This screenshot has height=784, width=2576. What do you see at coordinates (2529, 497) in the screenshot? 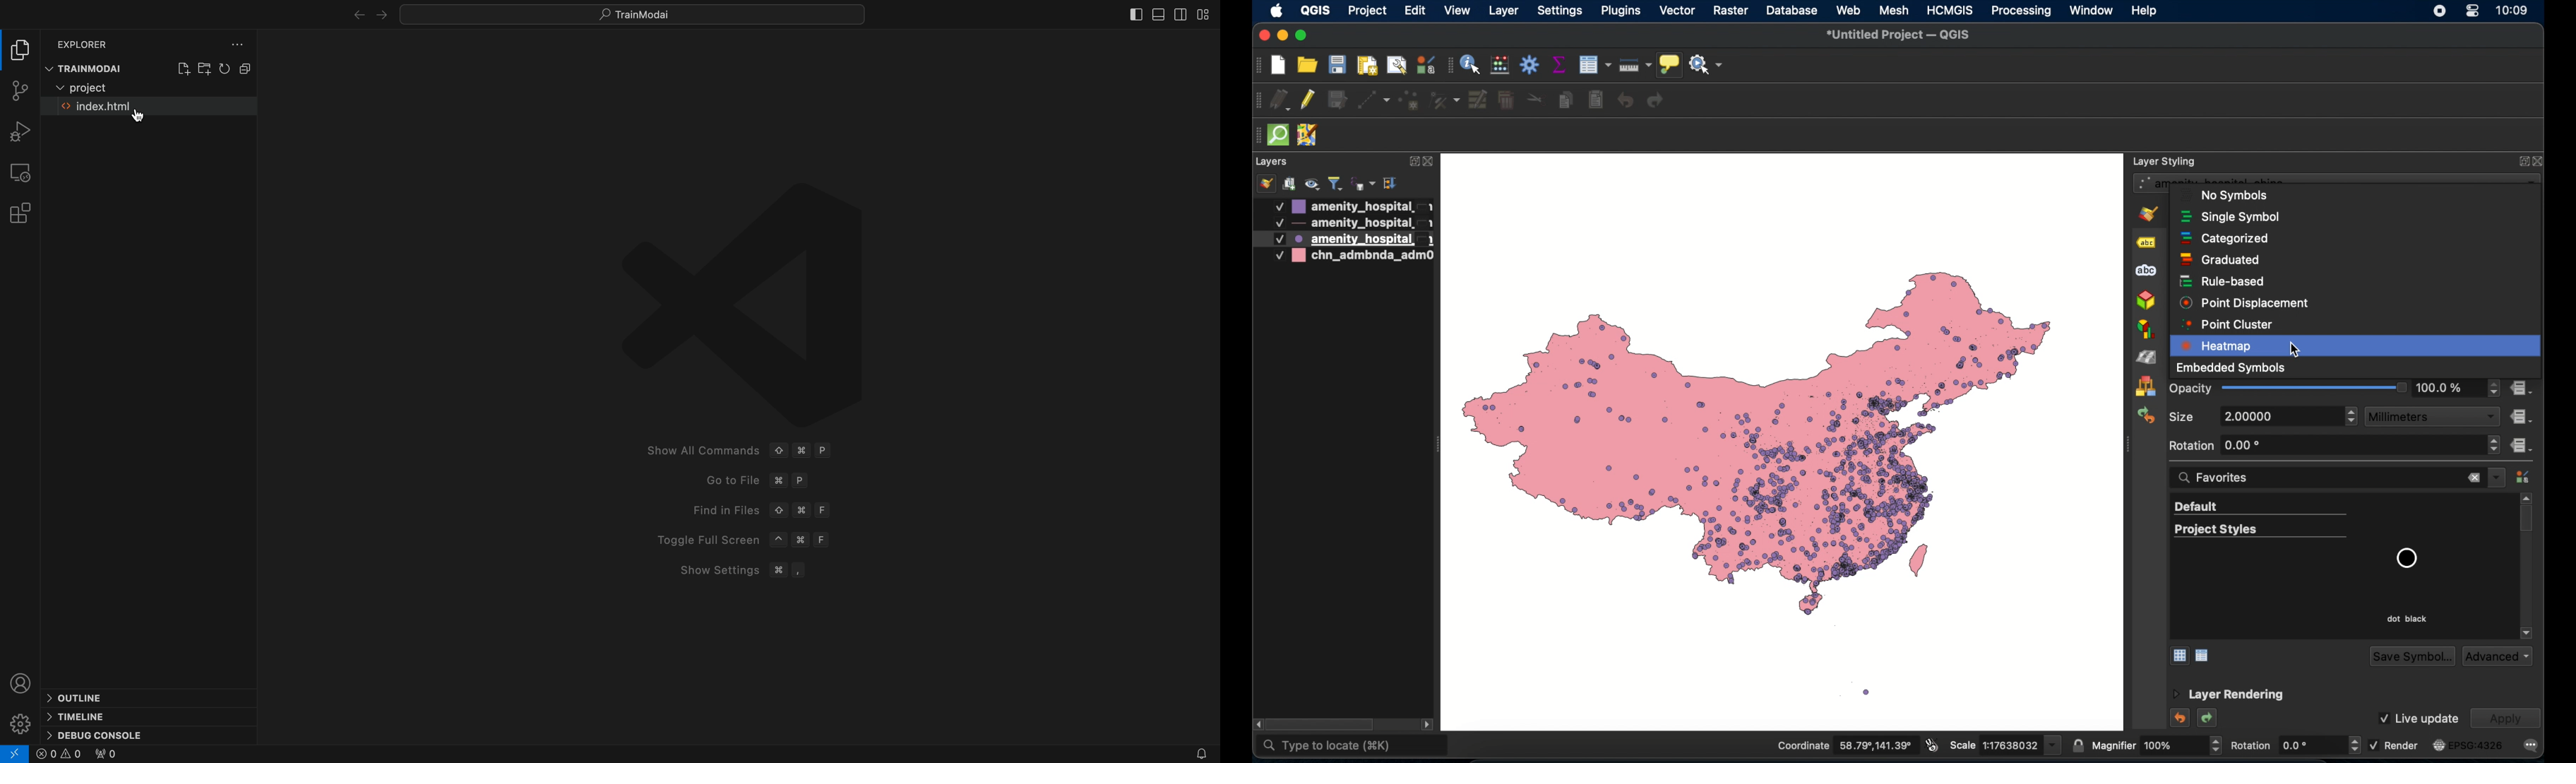
I see `scroll up arrow` at bounding box center [2529, 497].